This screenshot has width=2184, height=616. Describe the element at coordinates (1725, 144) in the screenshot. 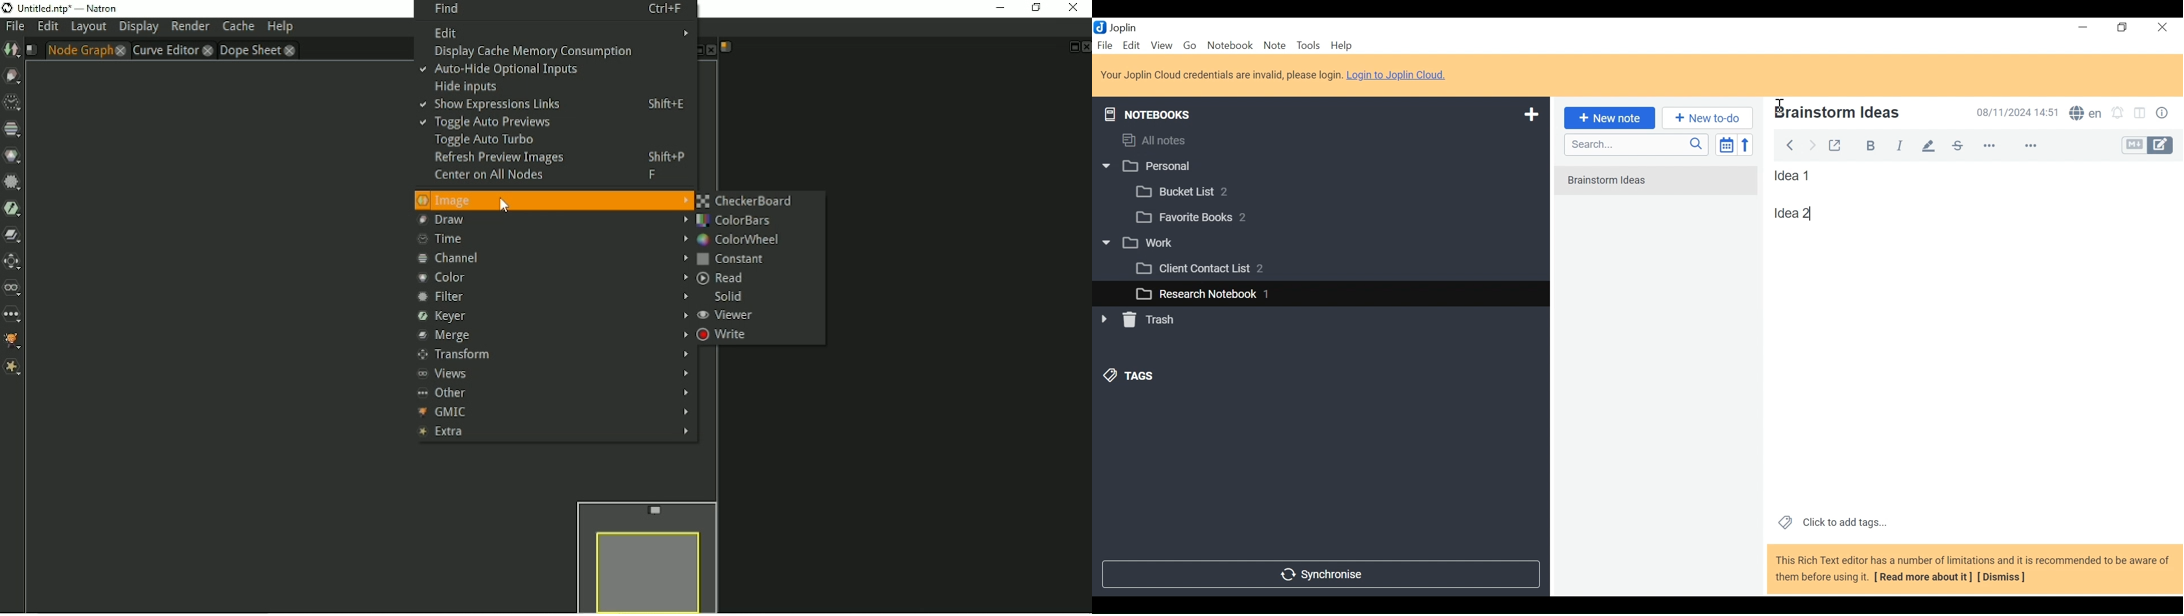

I see `Toggle sort order field` at that location.